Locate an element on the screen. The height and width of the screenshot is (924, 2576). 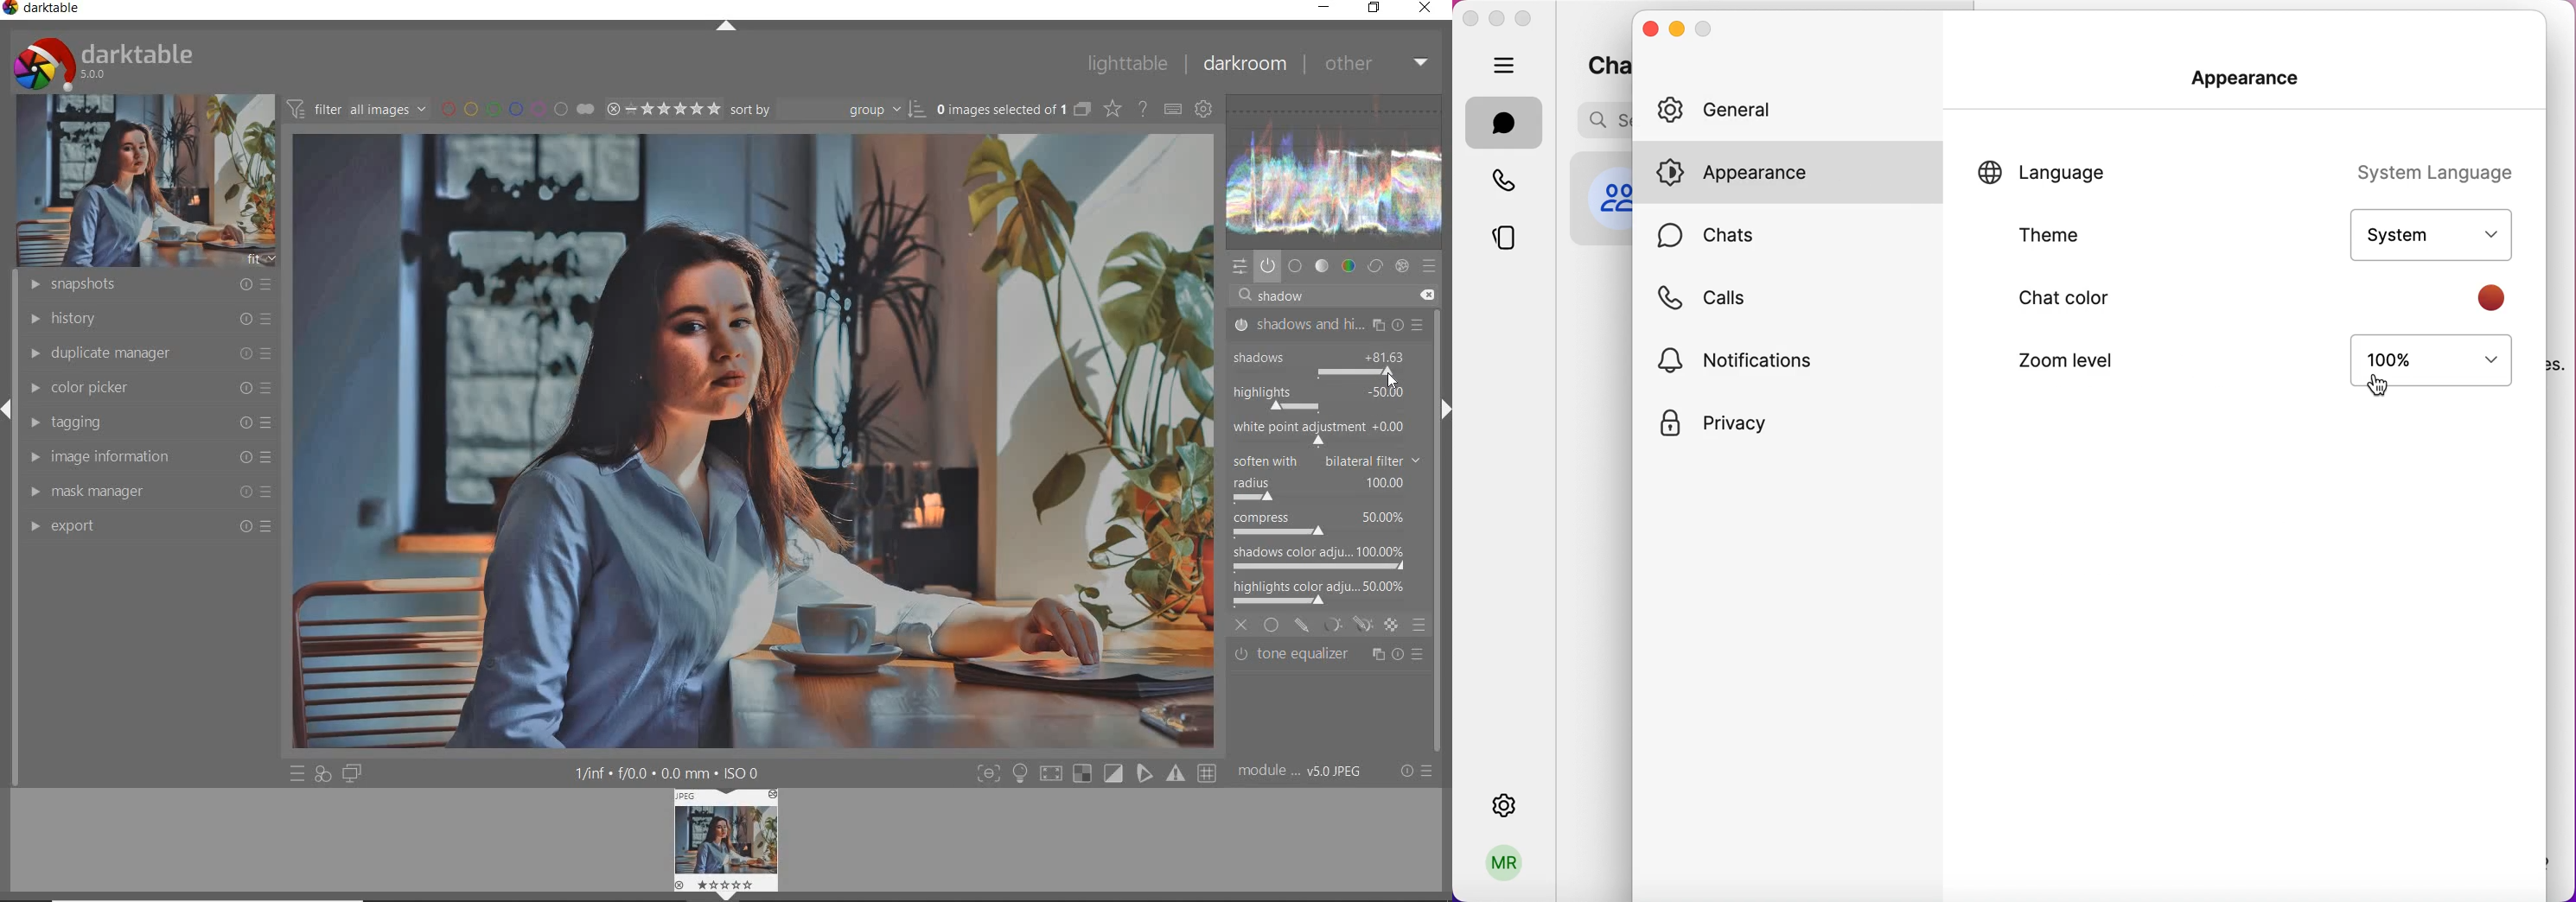
close is located at coordinates (1241, 623).